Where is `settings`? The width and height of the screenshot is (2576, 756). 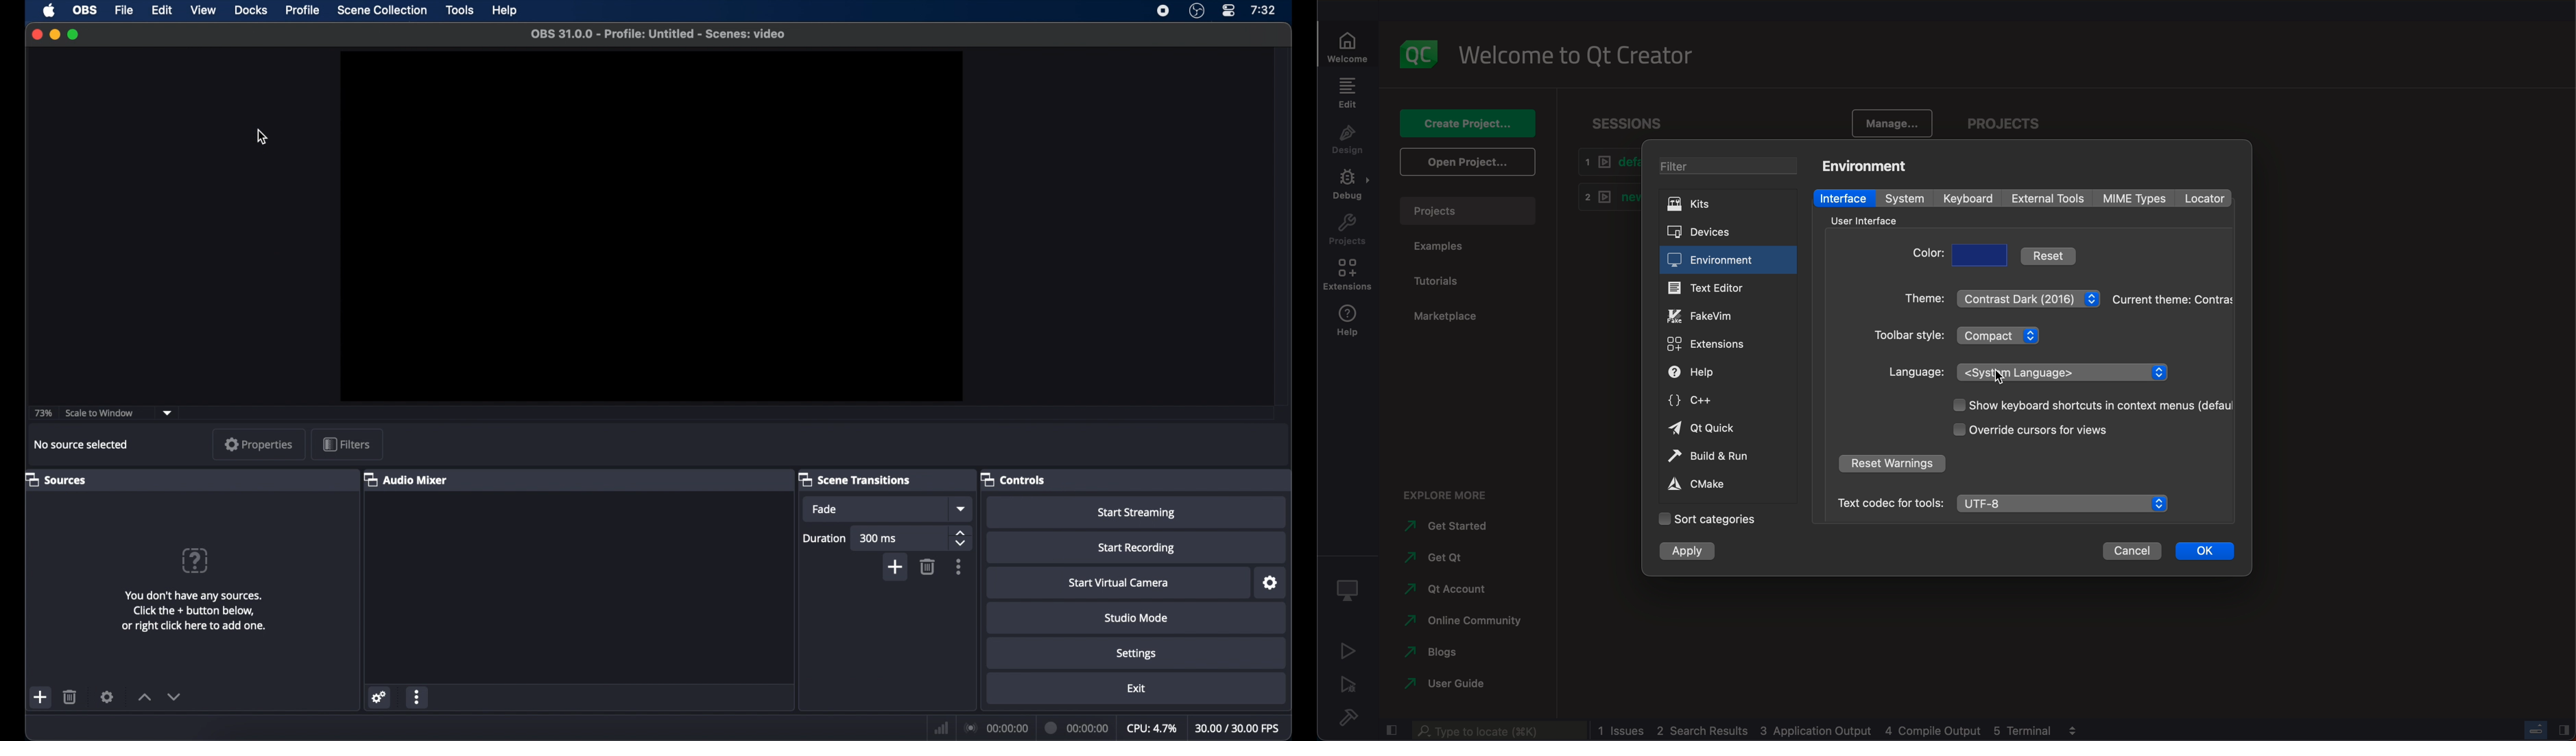 settings is located at coordinates (1136, 655).